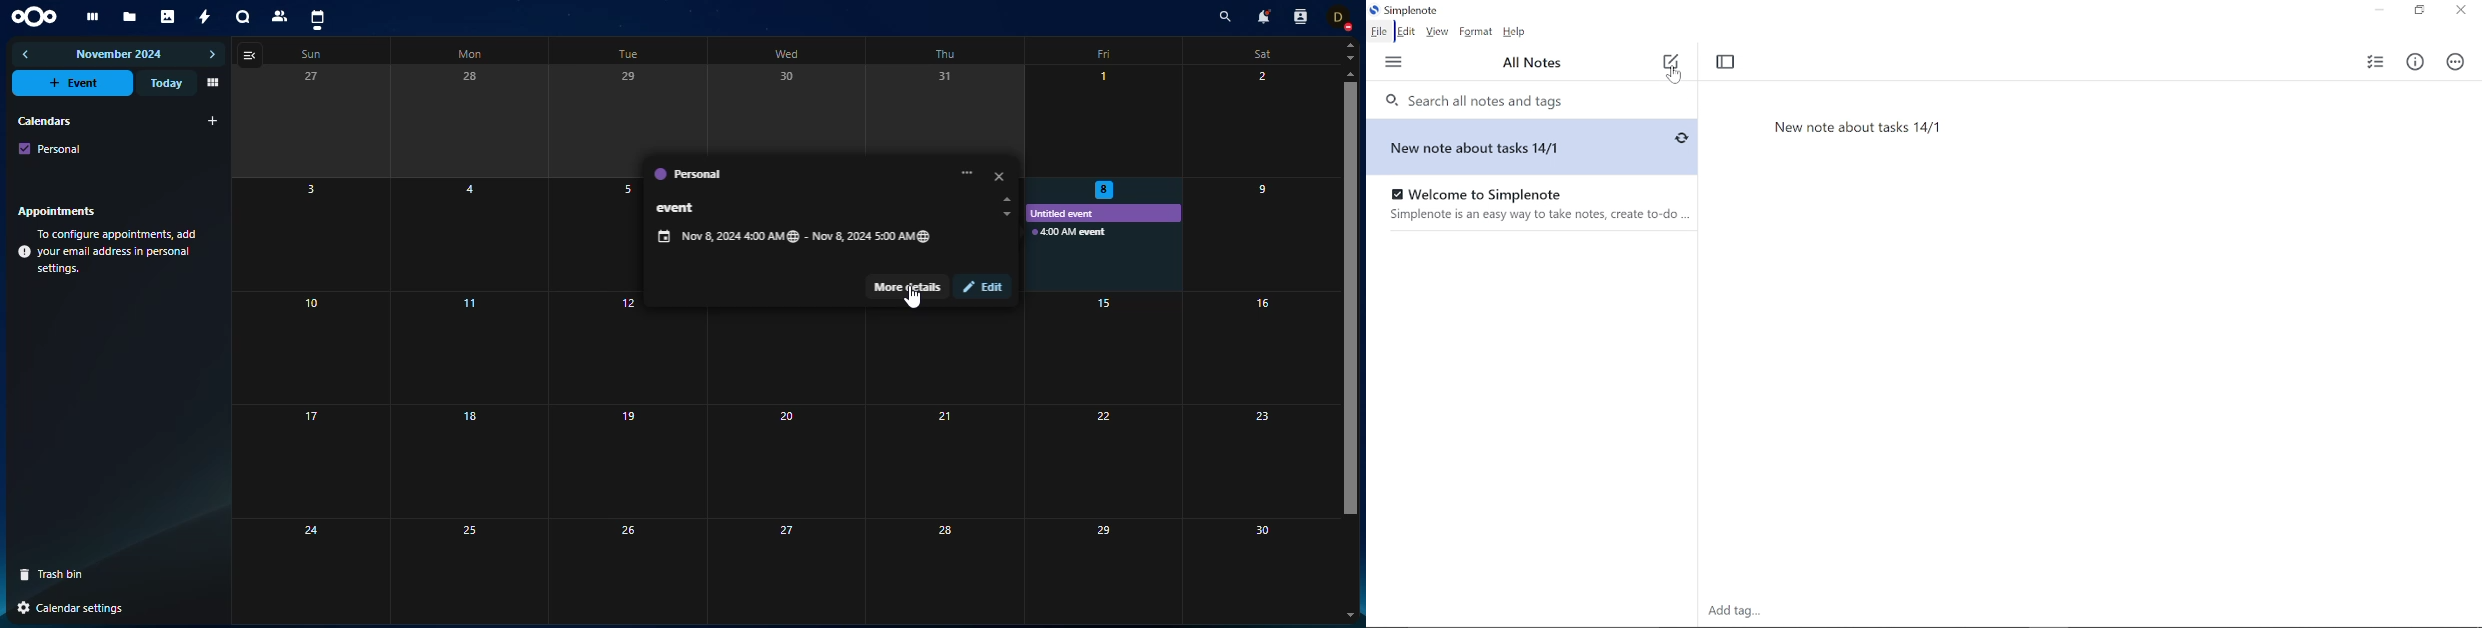  I want to click on Info, so click(2415, 64).